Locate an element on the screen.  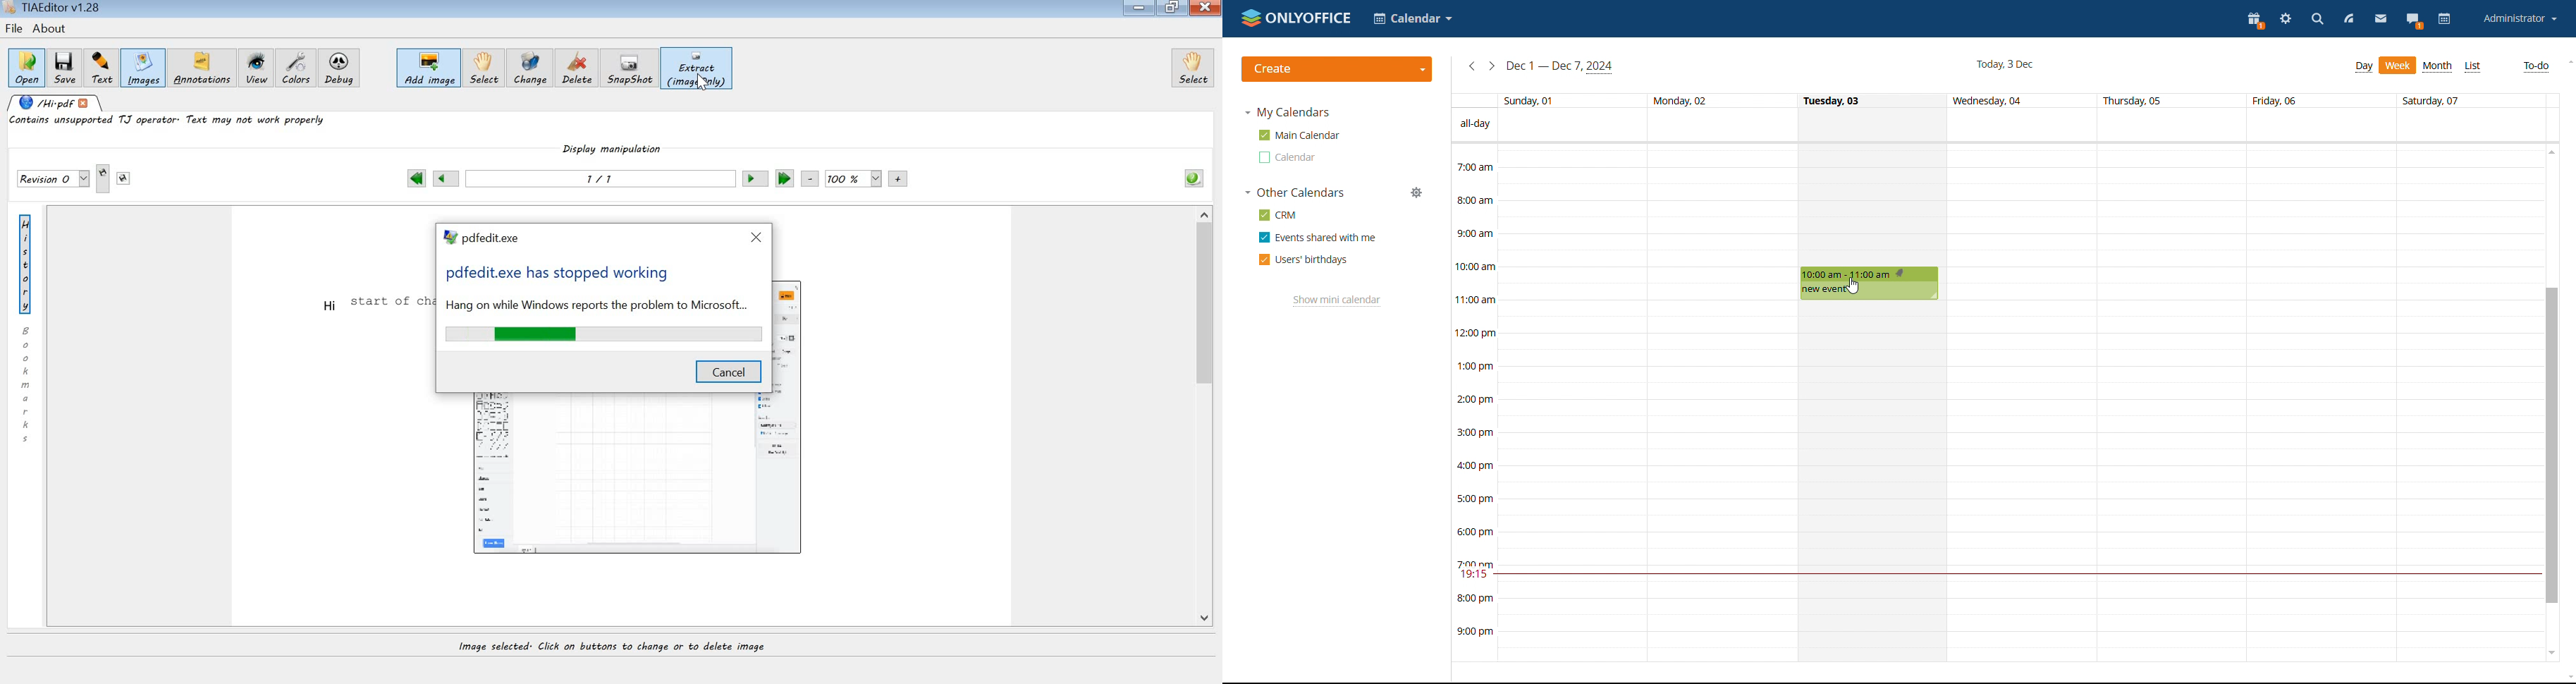
11:00 am is located at coordinates (1476, 299).